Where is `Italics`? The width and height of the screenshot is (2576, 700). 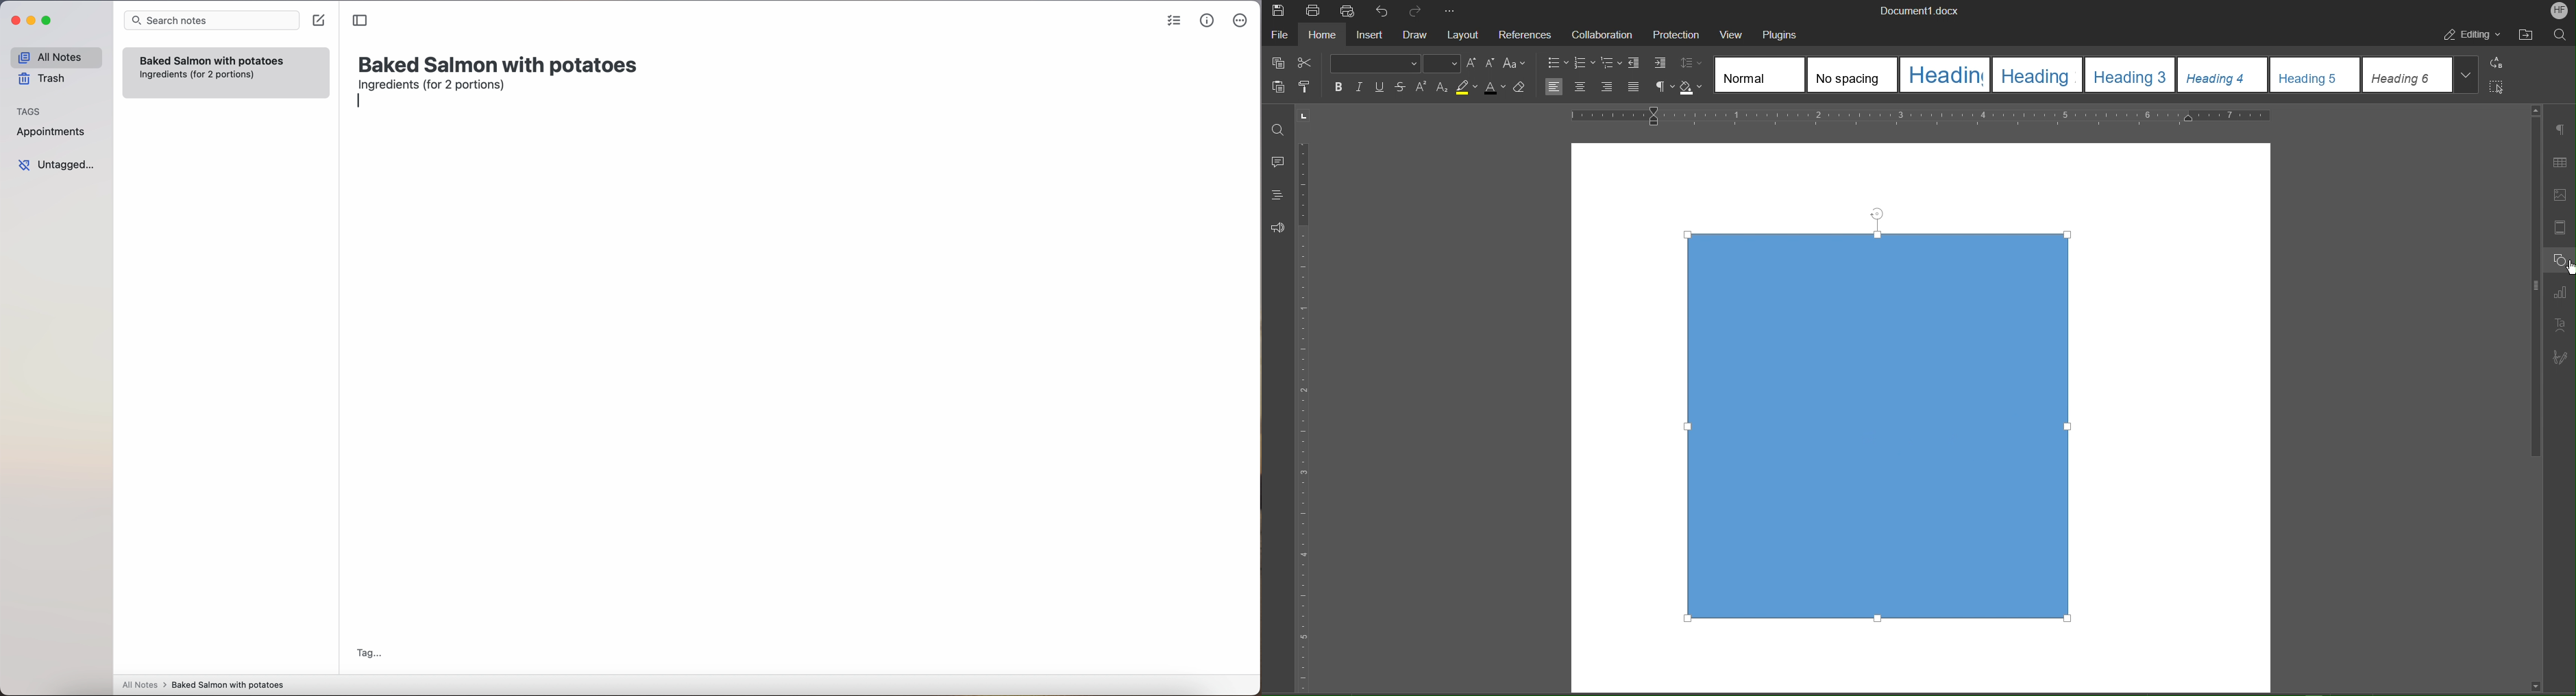
Italics is located at coordinates (1361, 87).